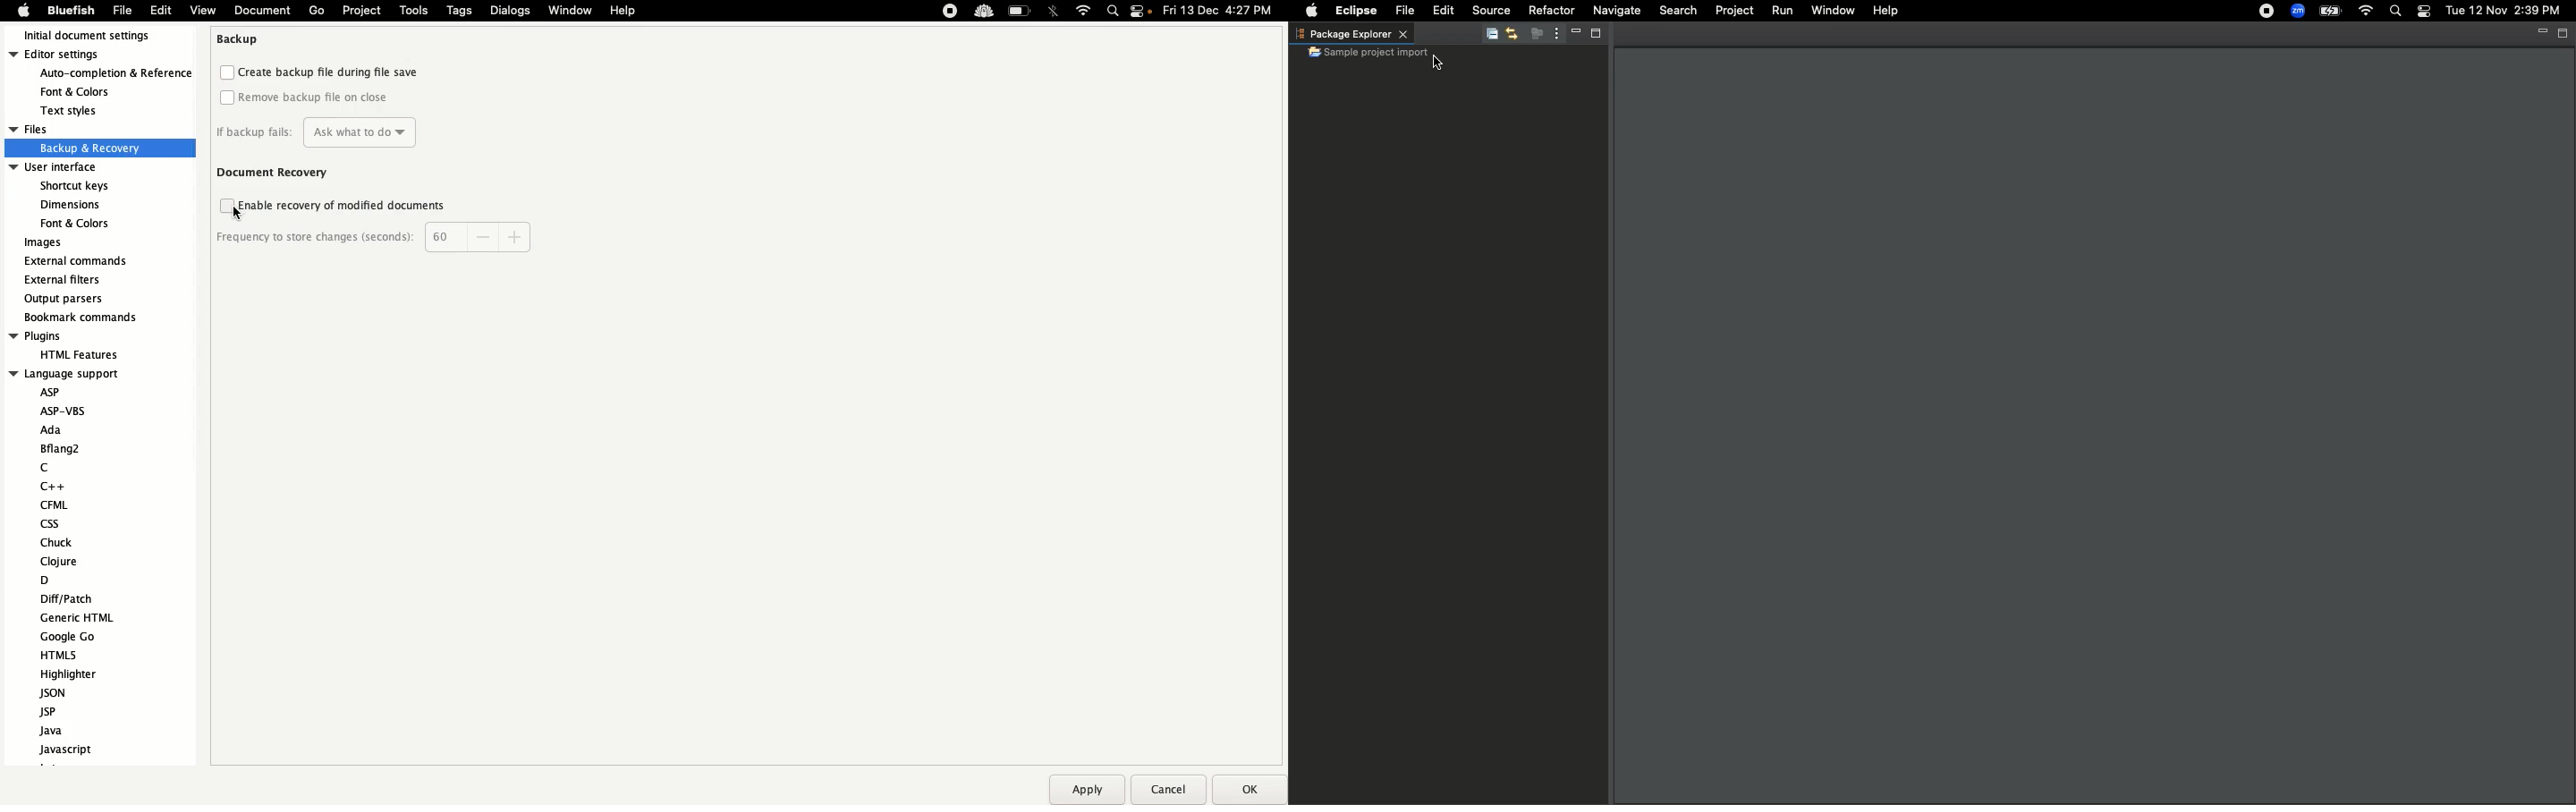 The width and height of the screenshot is (2576, 812). I want to click on Ok, so click(1249, 790).